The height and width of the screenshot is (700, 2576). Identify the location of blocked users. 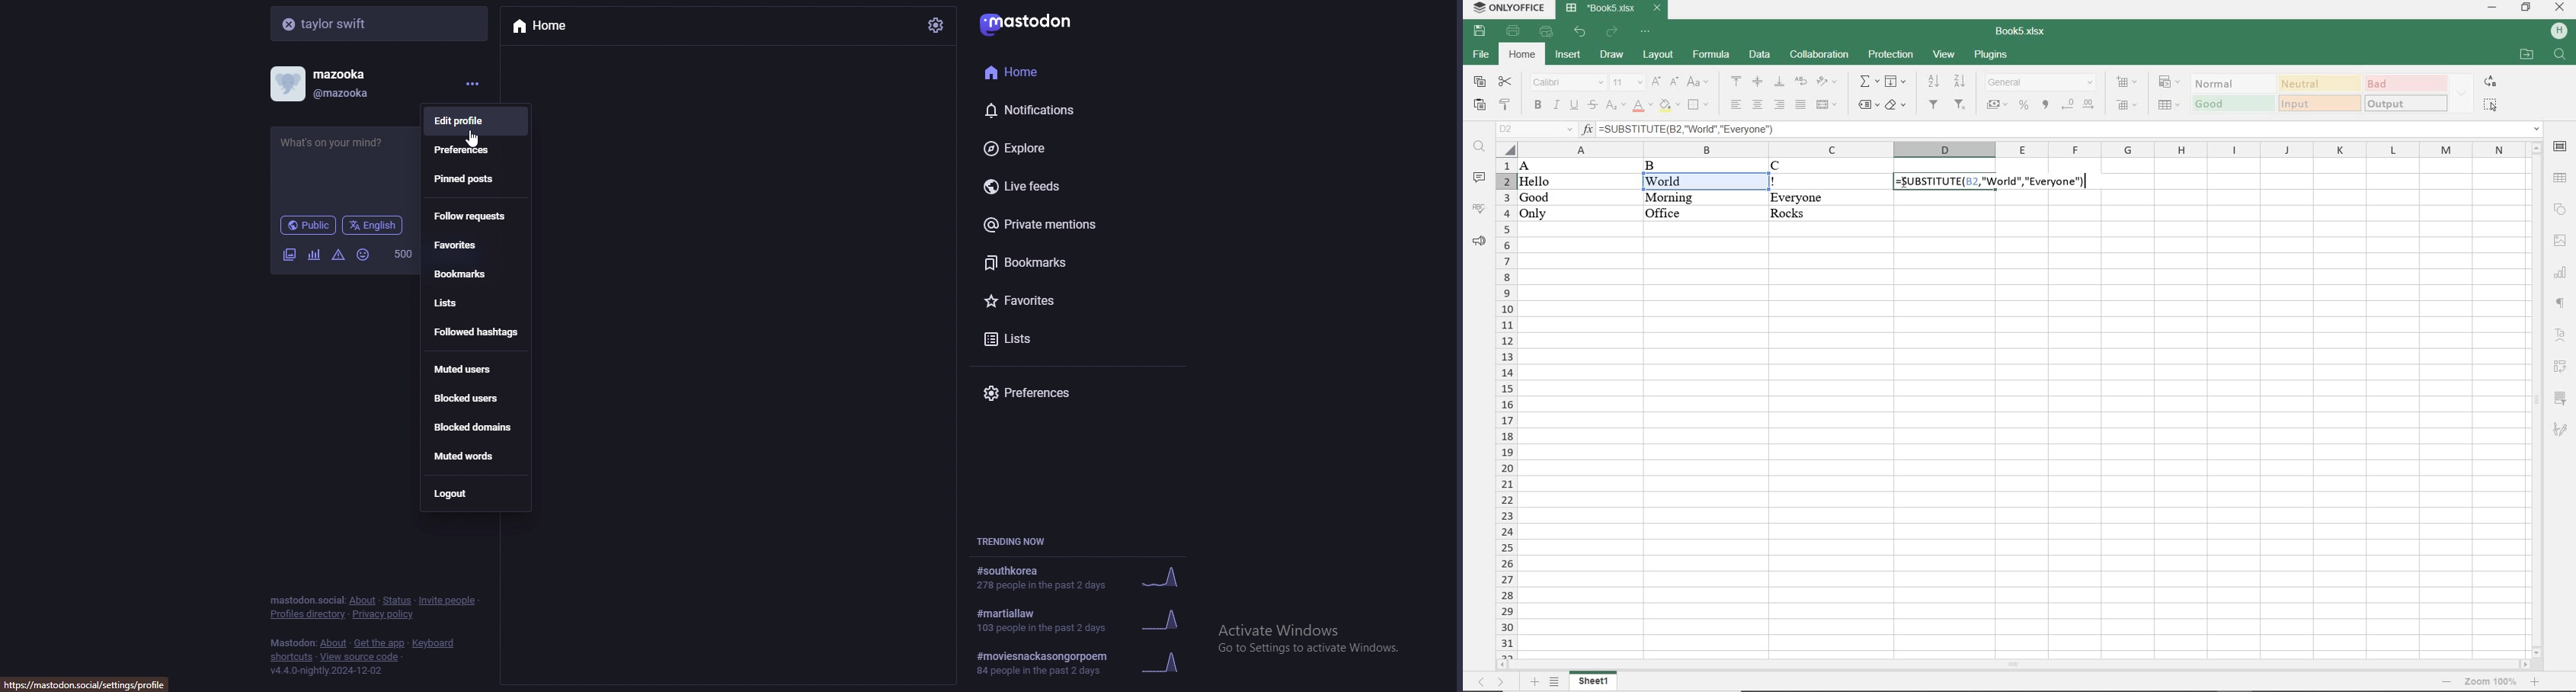
(478, 398).